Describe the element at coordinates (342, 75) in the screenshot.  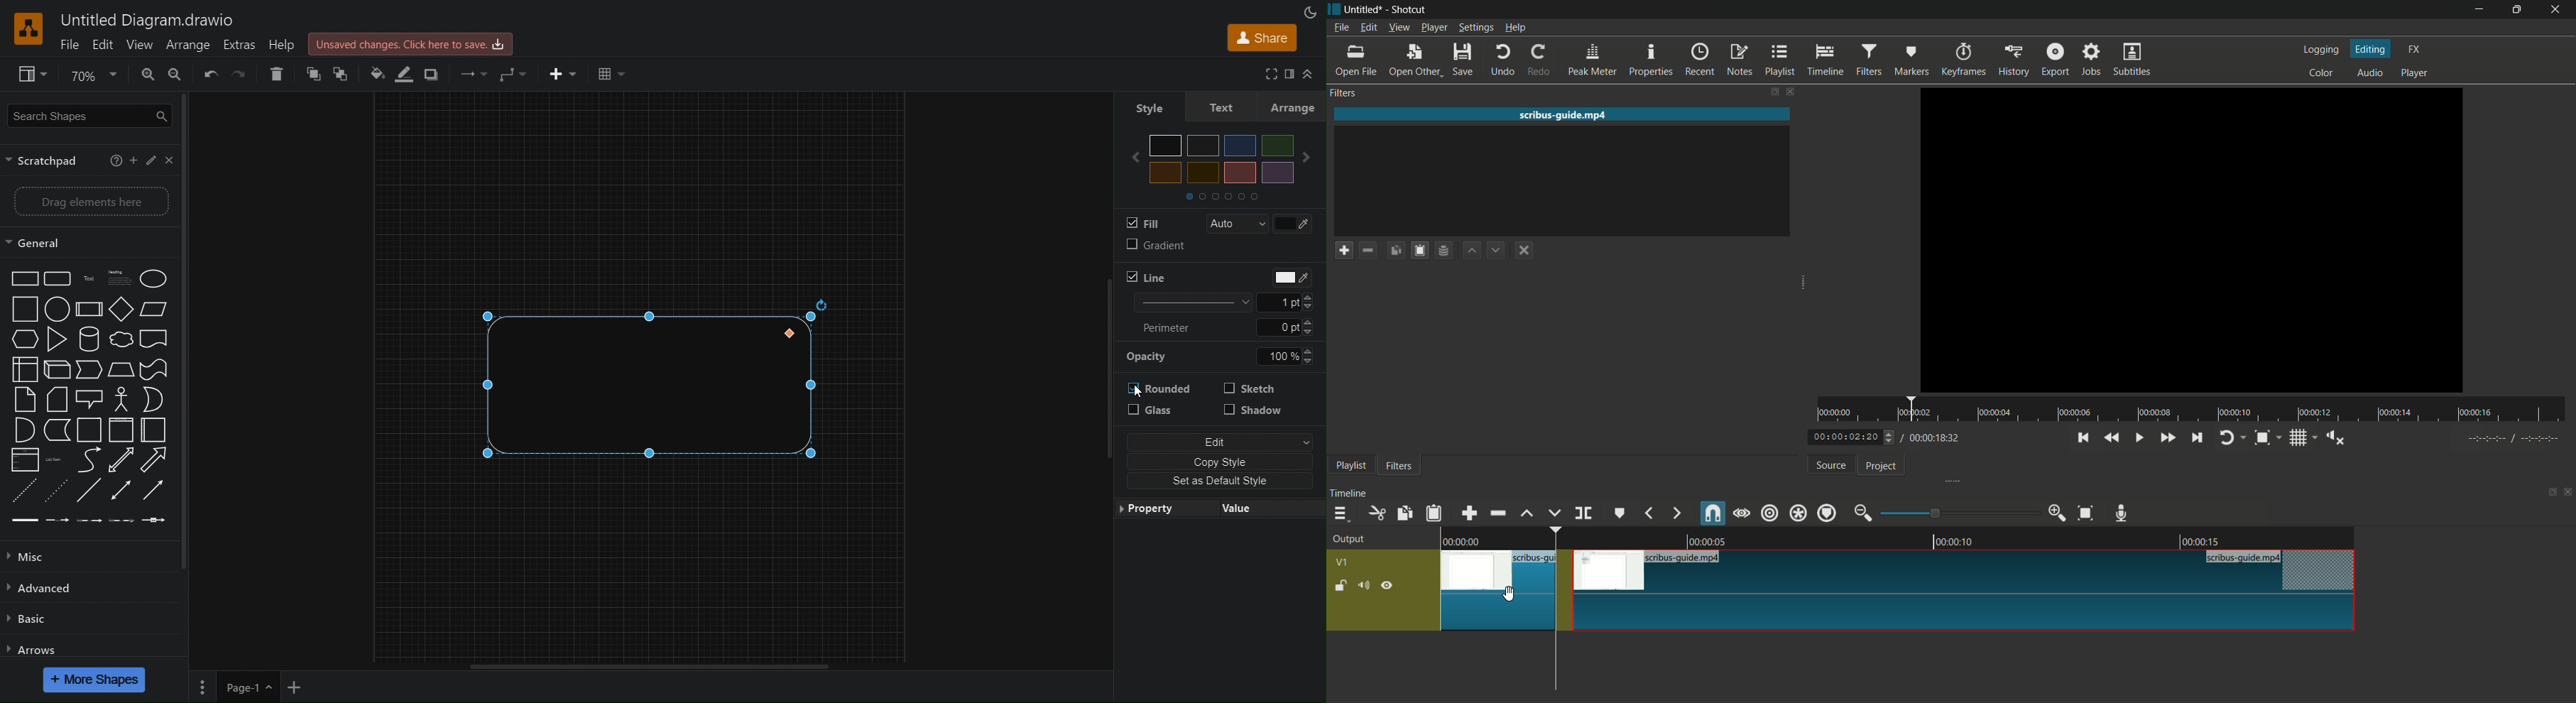
I see `Send Front` at that location.